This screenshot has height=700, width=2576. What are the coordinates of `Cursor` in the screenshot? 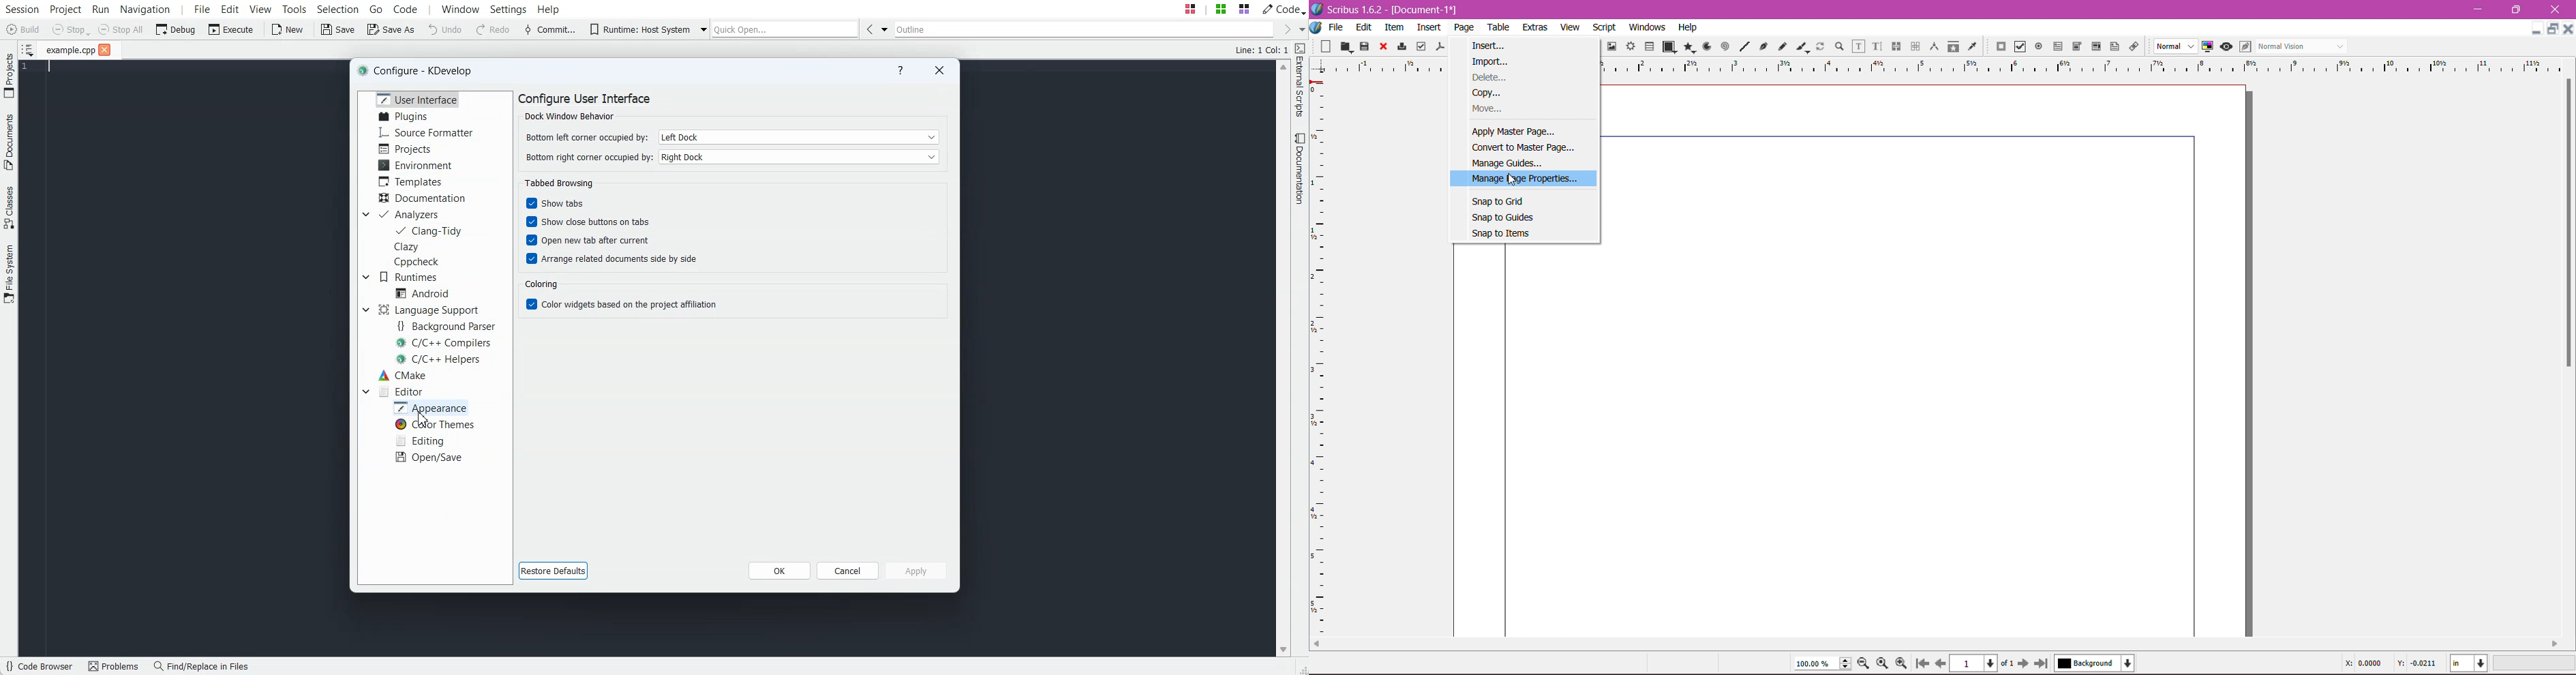 It's located at (1516, 182).